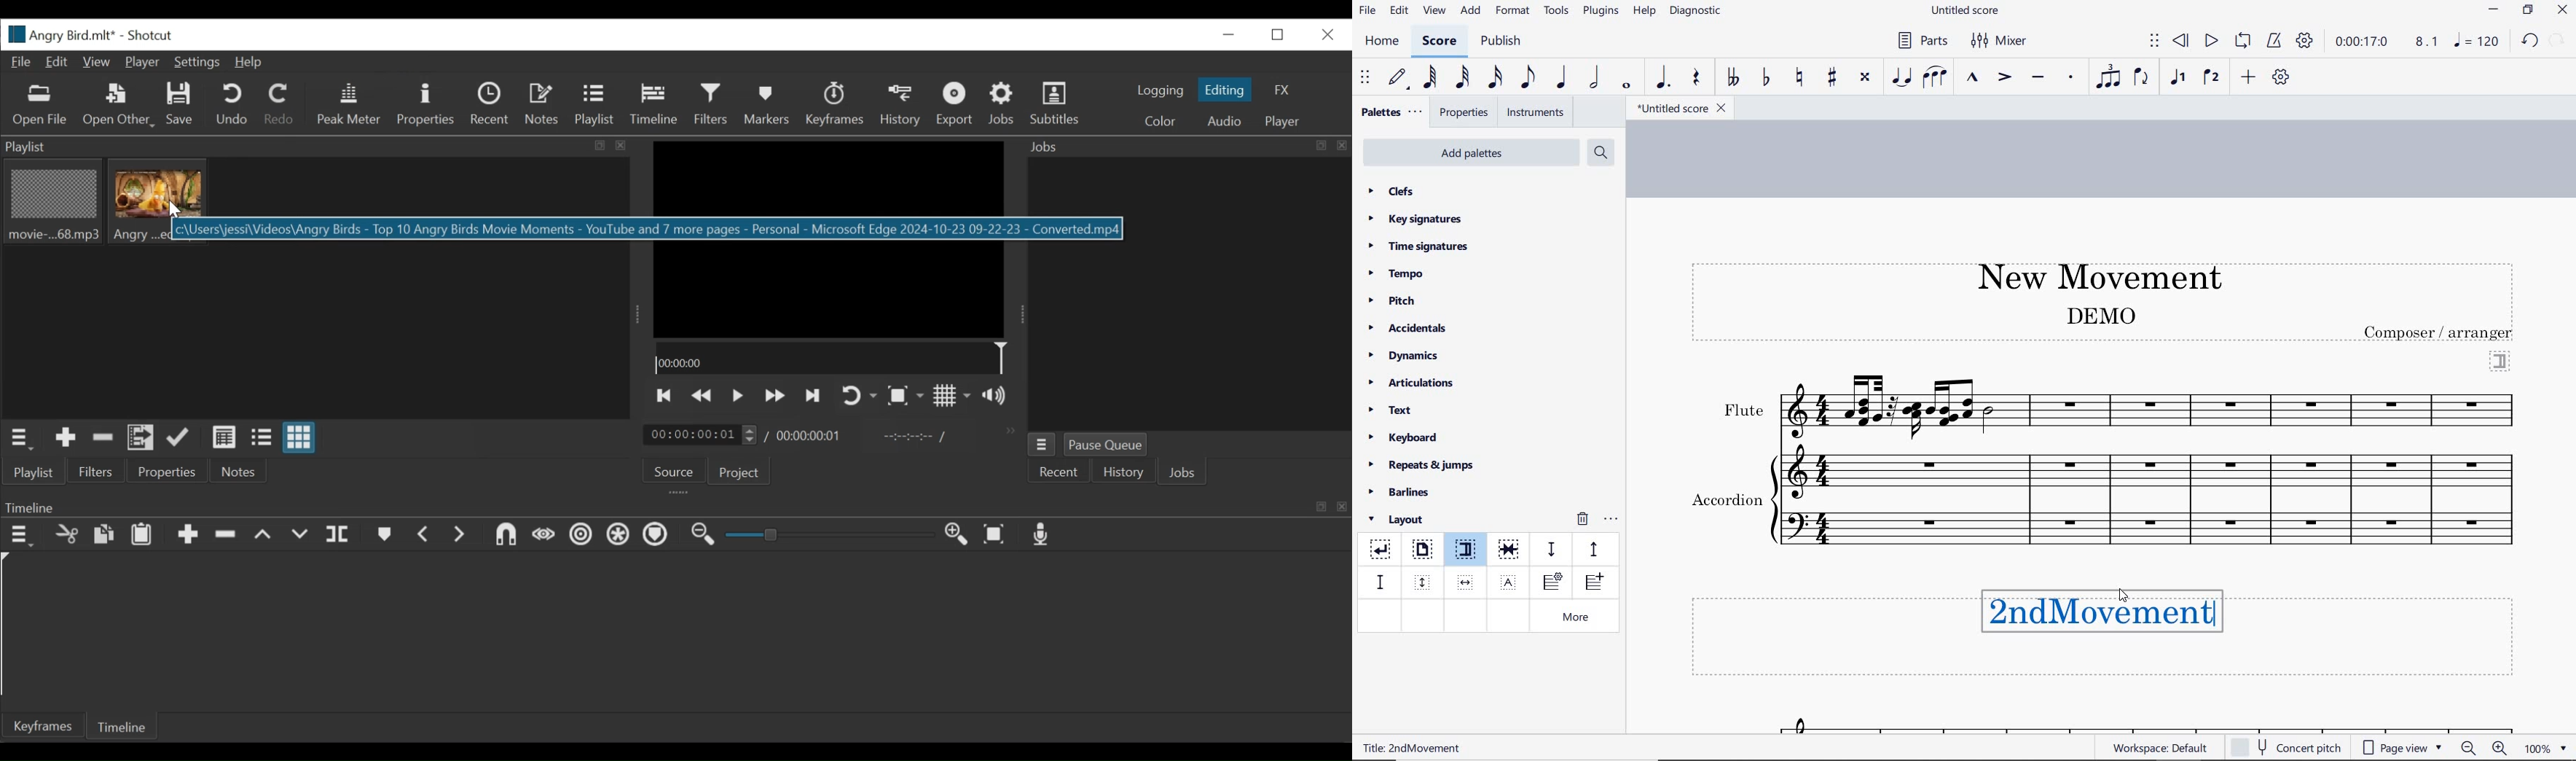 Image resolution: width=2576 pixels, height=784 pixels. What do you see at coordinates (1390, 113) in the screenshot?
I see `palettes` at bounding box center [1390, 113].